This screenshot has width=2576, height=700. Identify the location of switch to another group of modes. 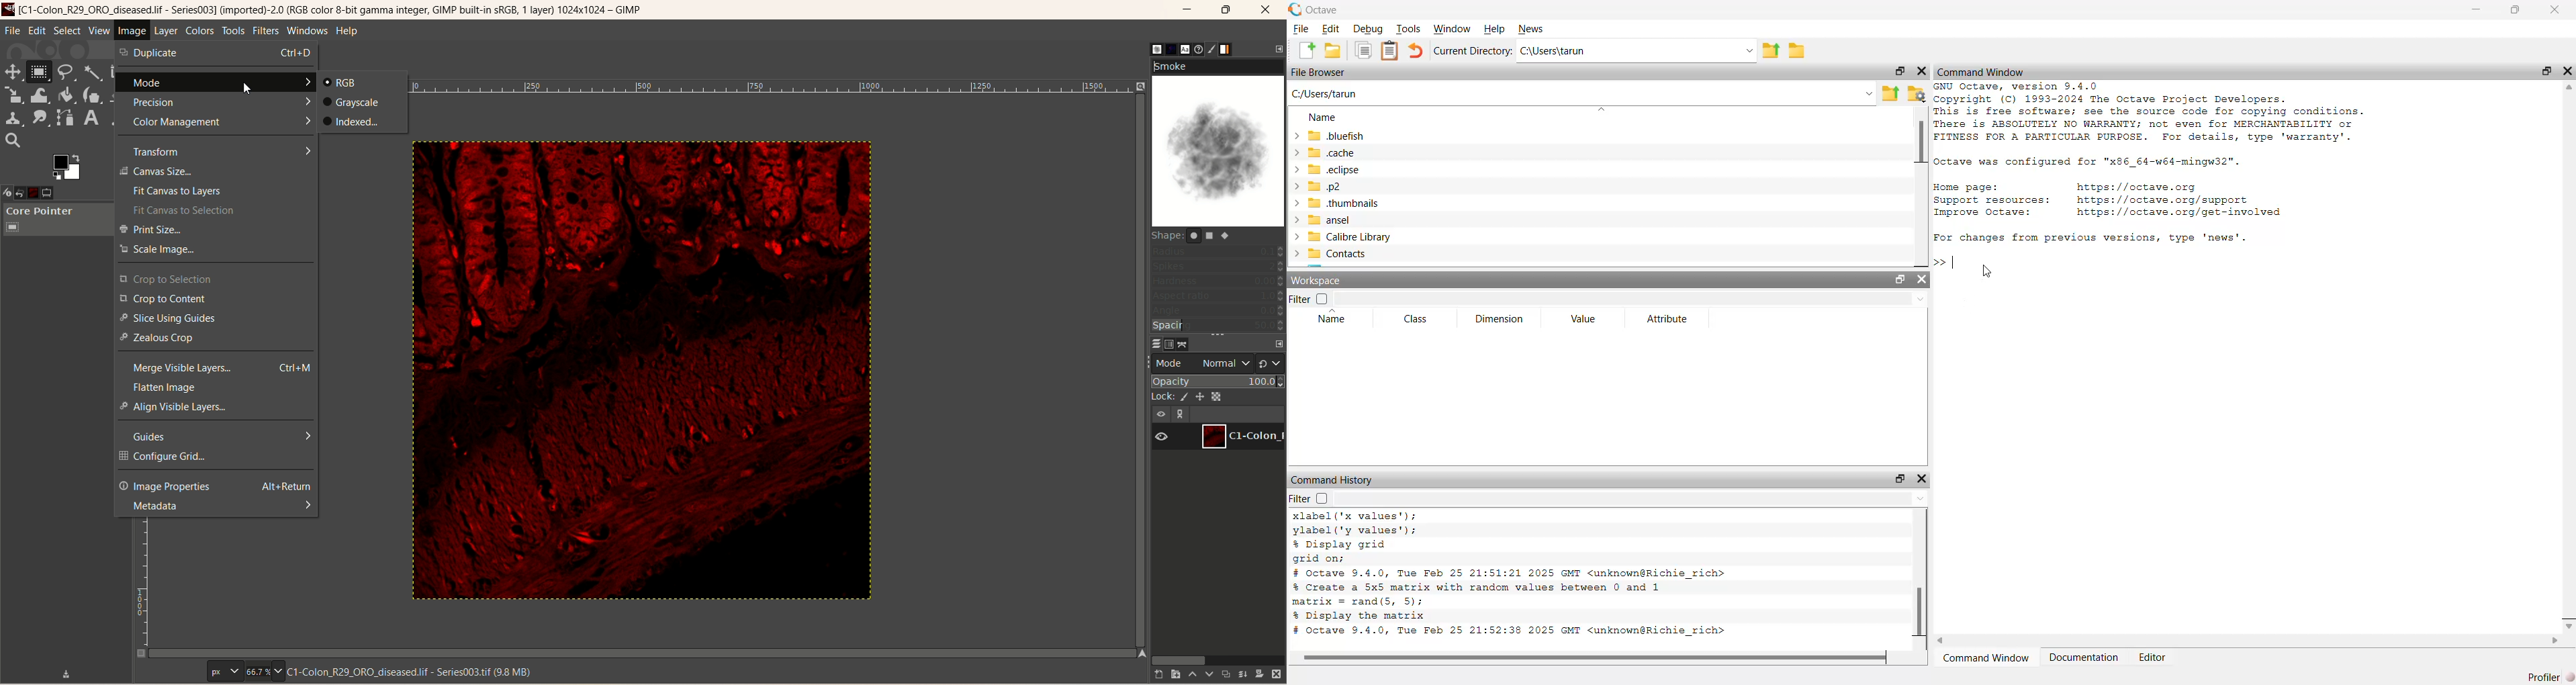
(1271, 363).